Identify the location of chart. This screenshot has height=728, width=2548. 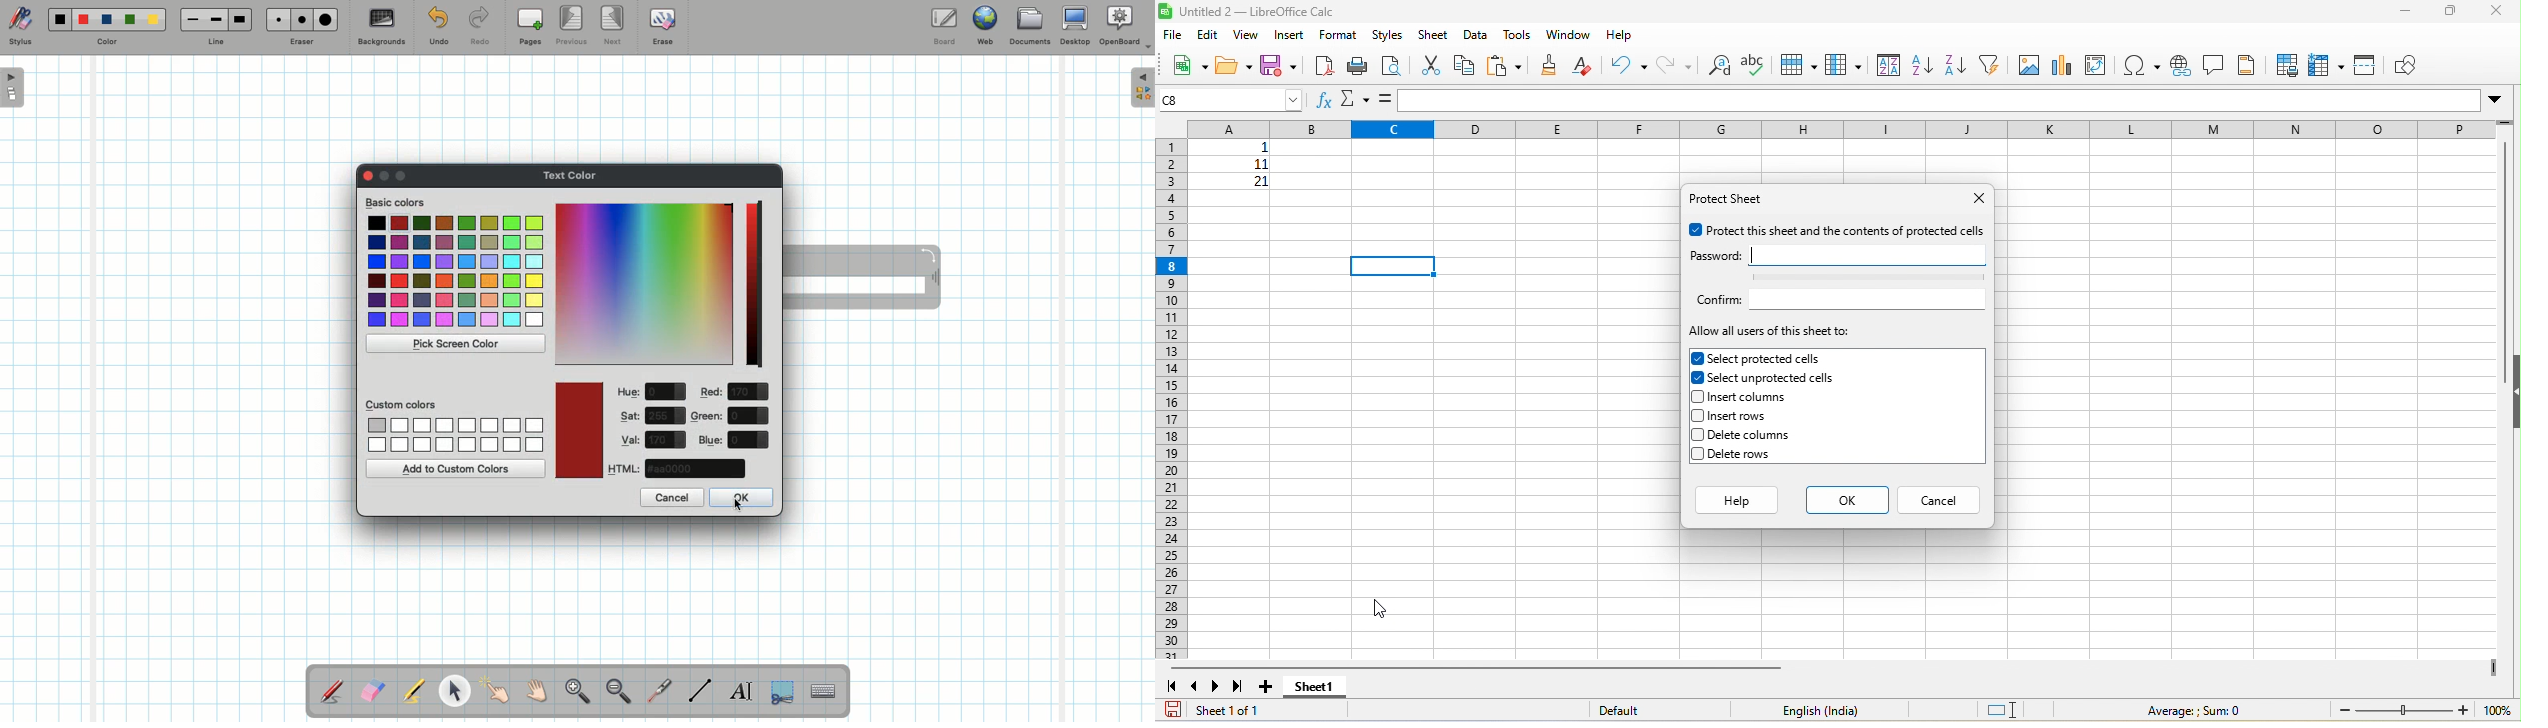
(2062, 65).